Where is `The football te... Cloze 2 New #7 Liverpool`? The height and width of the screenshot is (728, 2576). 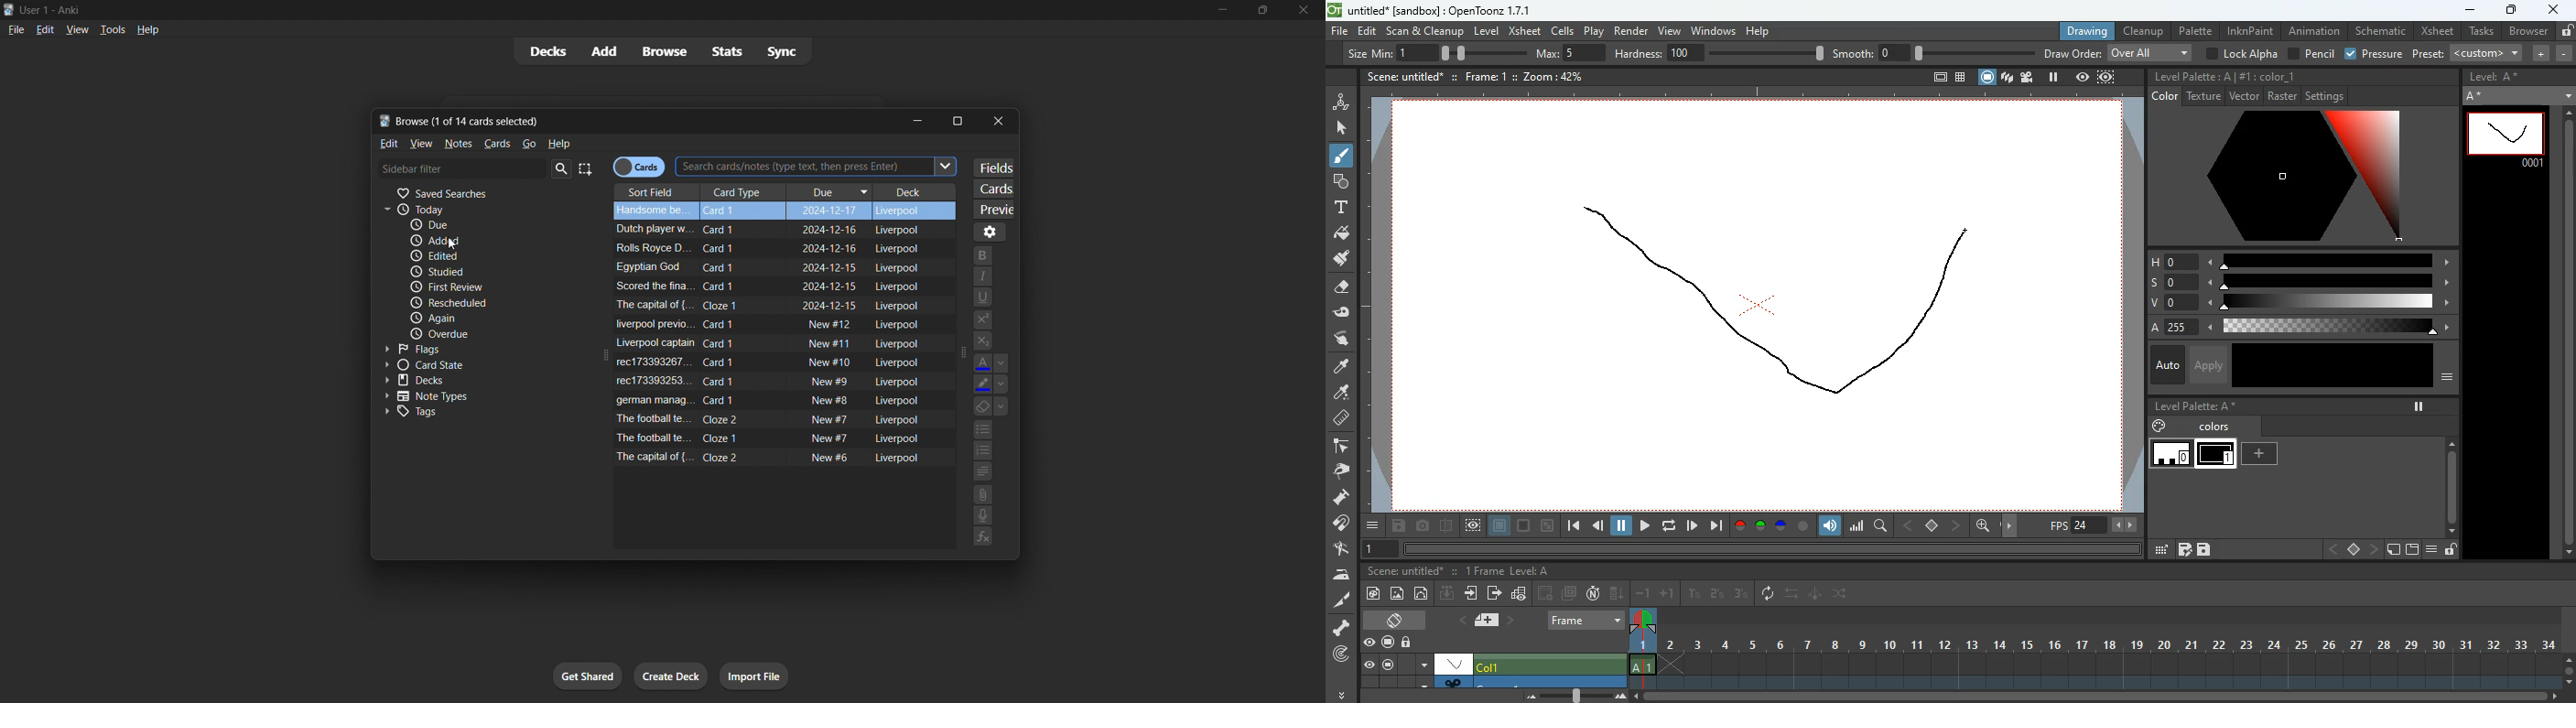
The football te... Cloze 2 New #7 Liverpool is located at coordinates (769, 418).